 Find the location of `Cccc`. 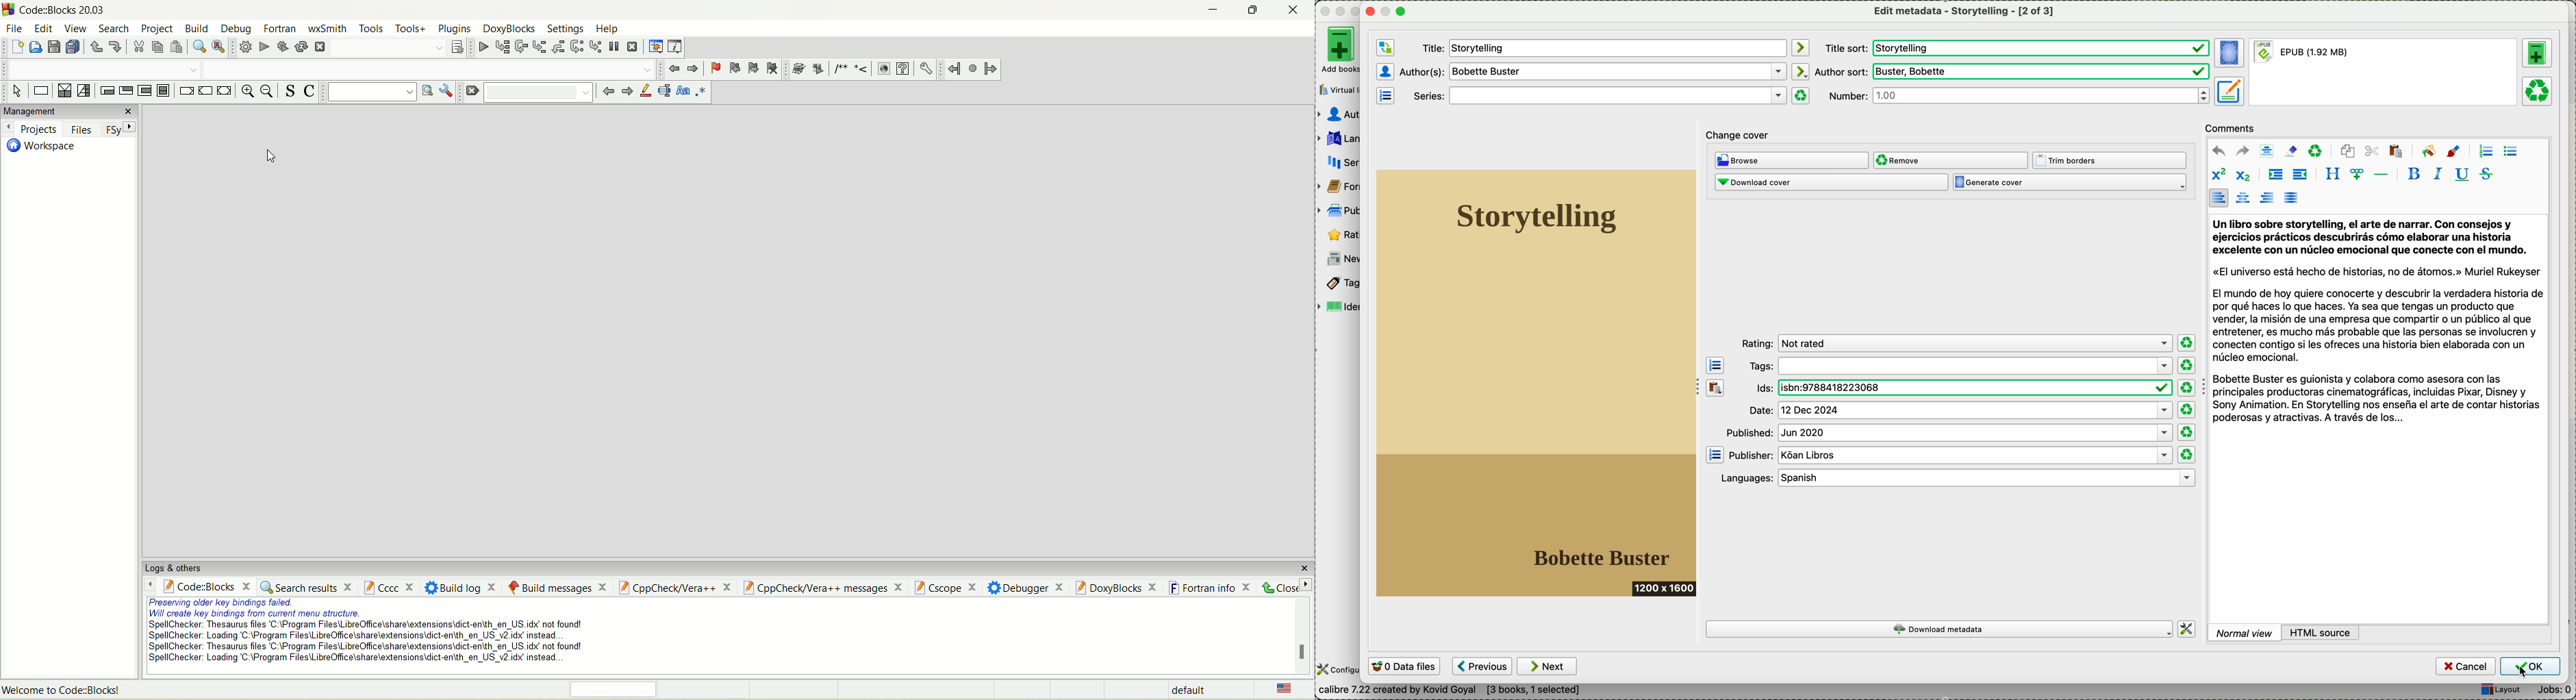

Cccc is located at coordinates (388, 588).